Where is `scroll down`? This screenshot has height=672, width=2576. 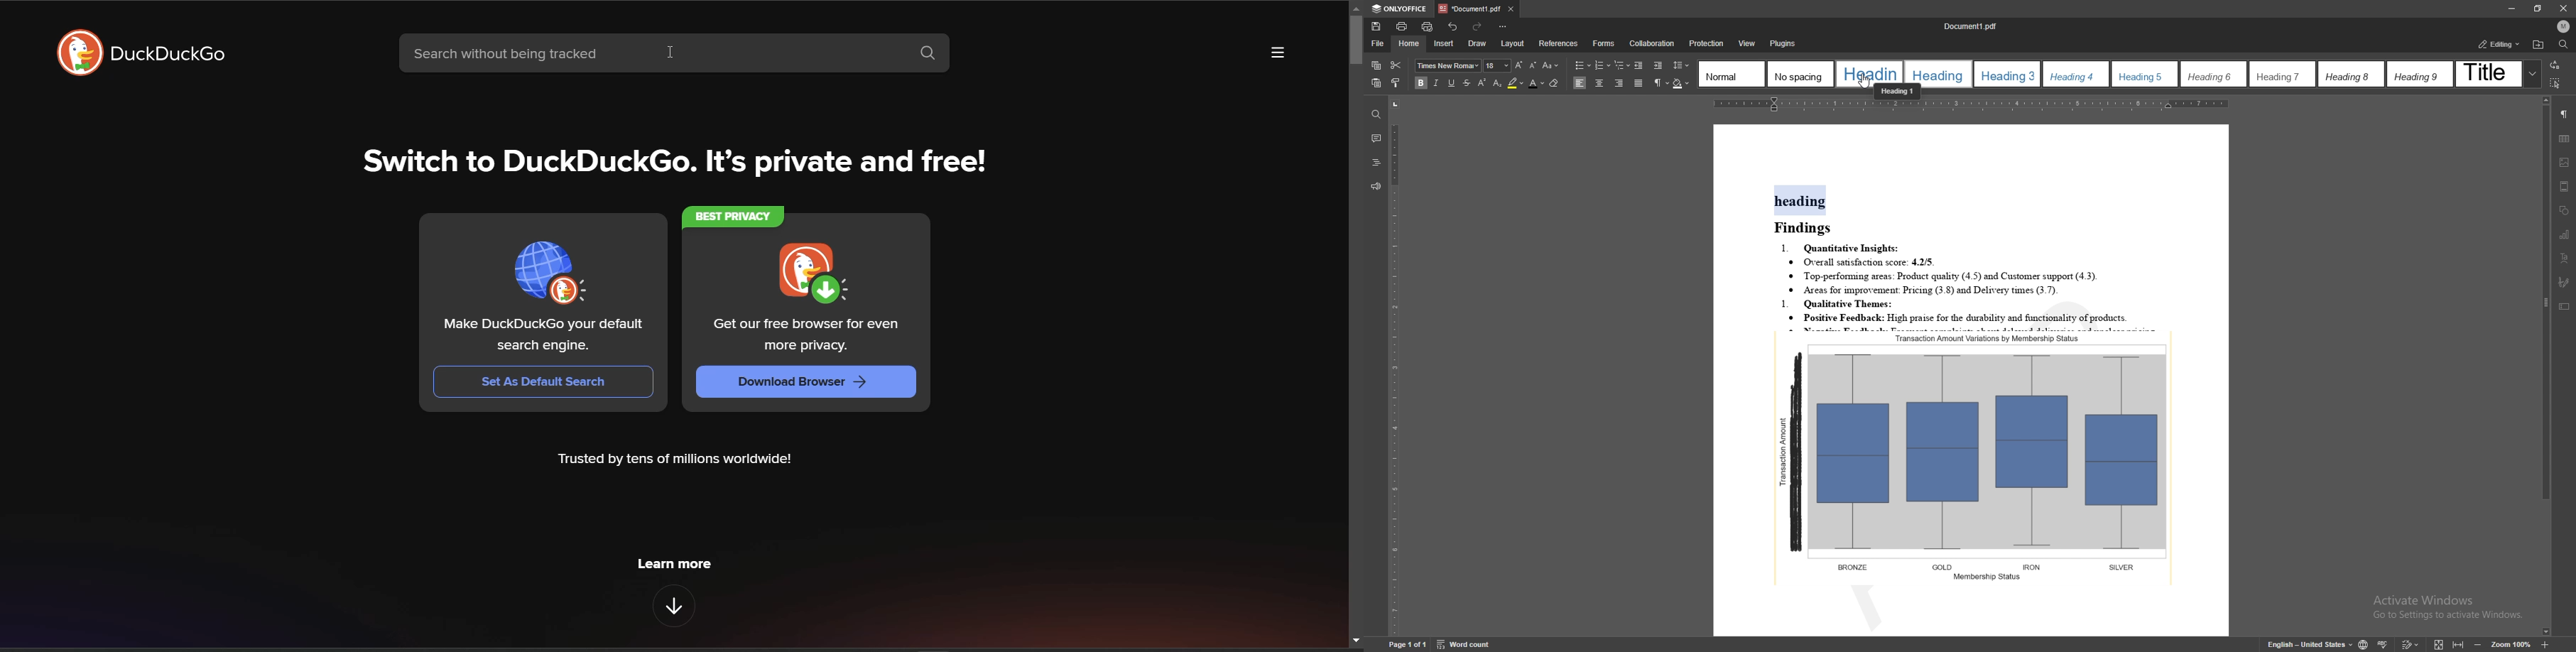 scroll down is located at coordinates (2546, 632).